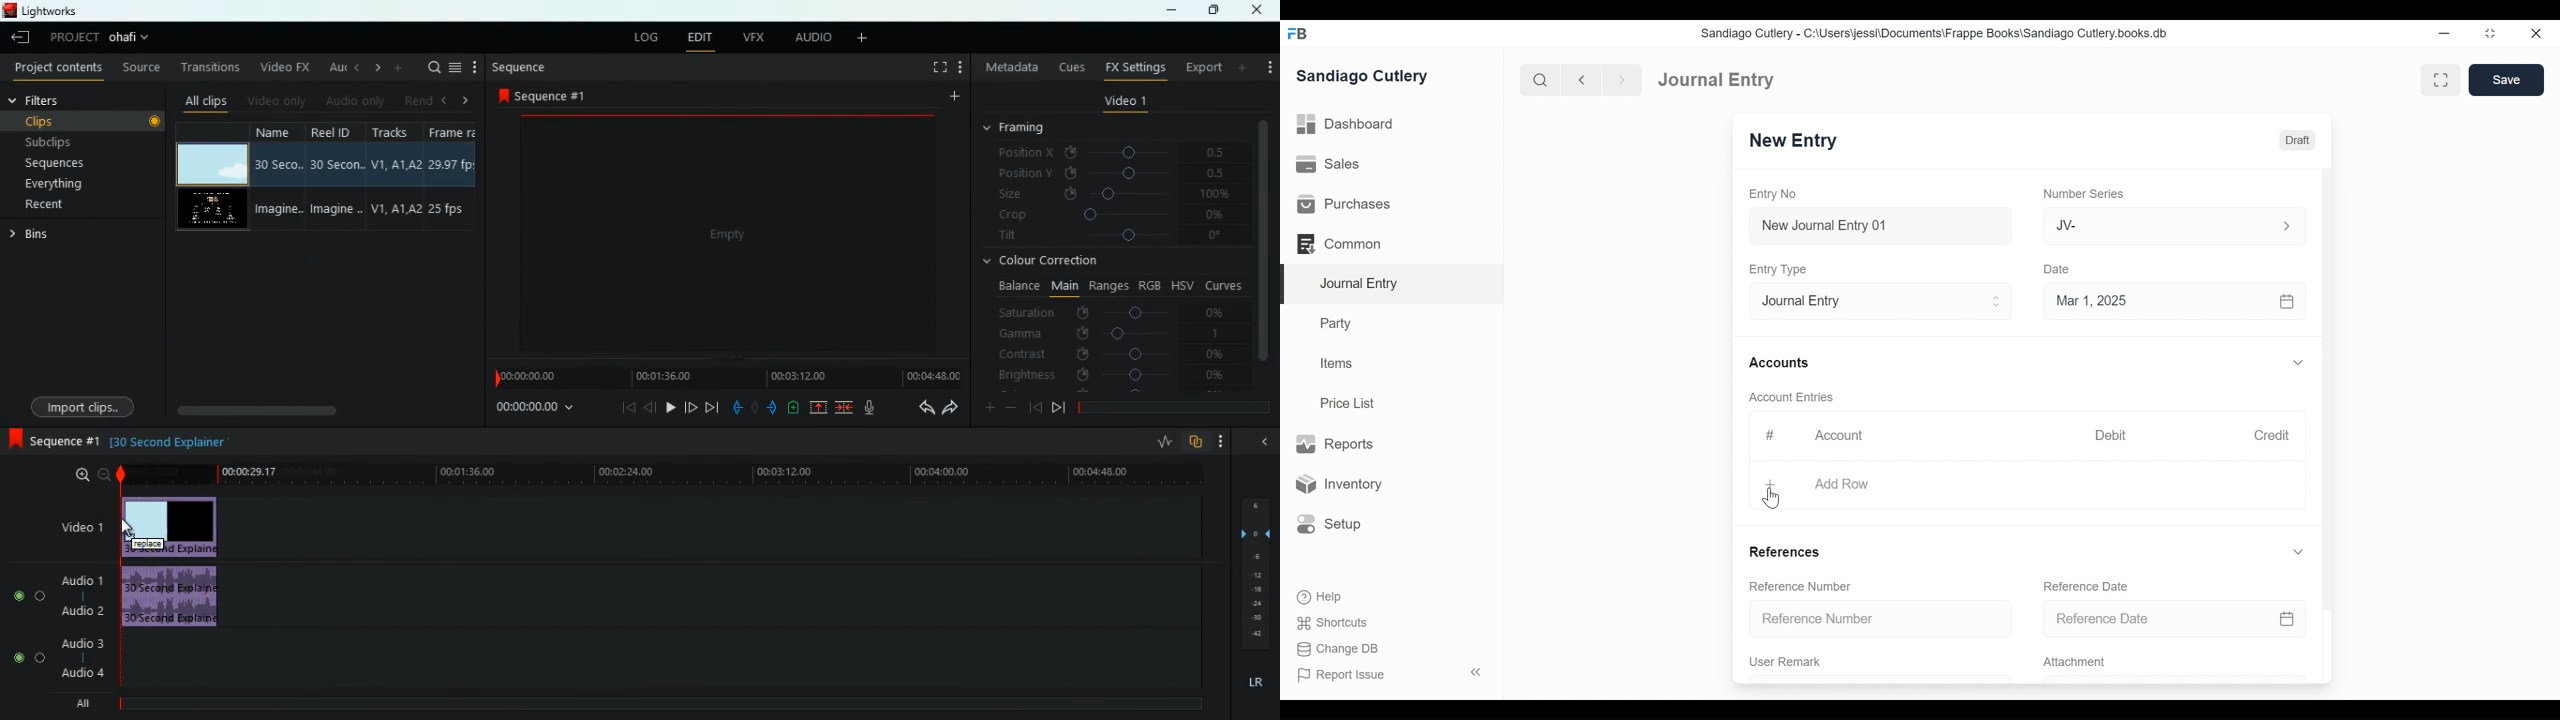 Image resolution: width=2576 pixels, height=728 pixels. What do you see at coordinates (2113, 435) in the screenshot?
I see `Debit` at bounding box center [2113, 435].